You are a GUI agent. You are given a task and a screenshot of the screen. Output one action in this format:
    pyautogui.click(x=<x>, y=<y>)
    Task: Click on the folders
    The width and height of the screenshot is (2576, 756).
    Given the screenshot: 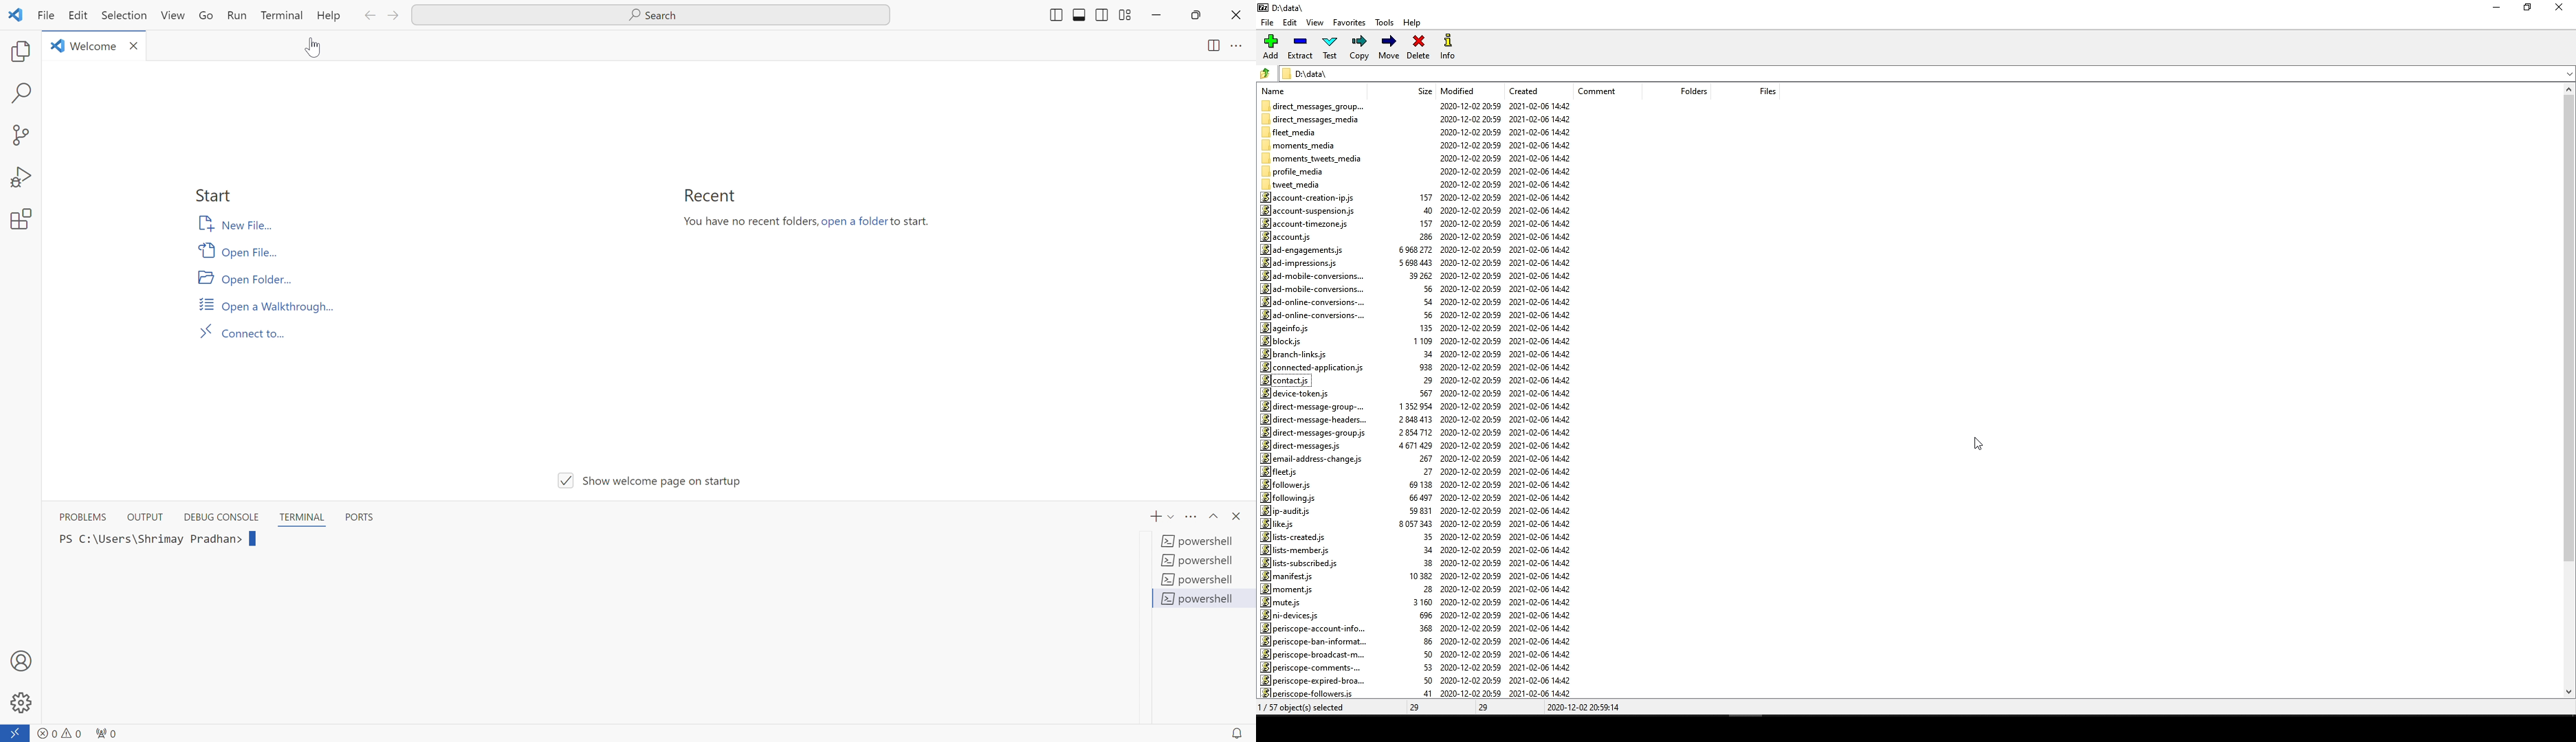 What is the action you would take?
    pyautogui.click(x=1684, y=92)
    